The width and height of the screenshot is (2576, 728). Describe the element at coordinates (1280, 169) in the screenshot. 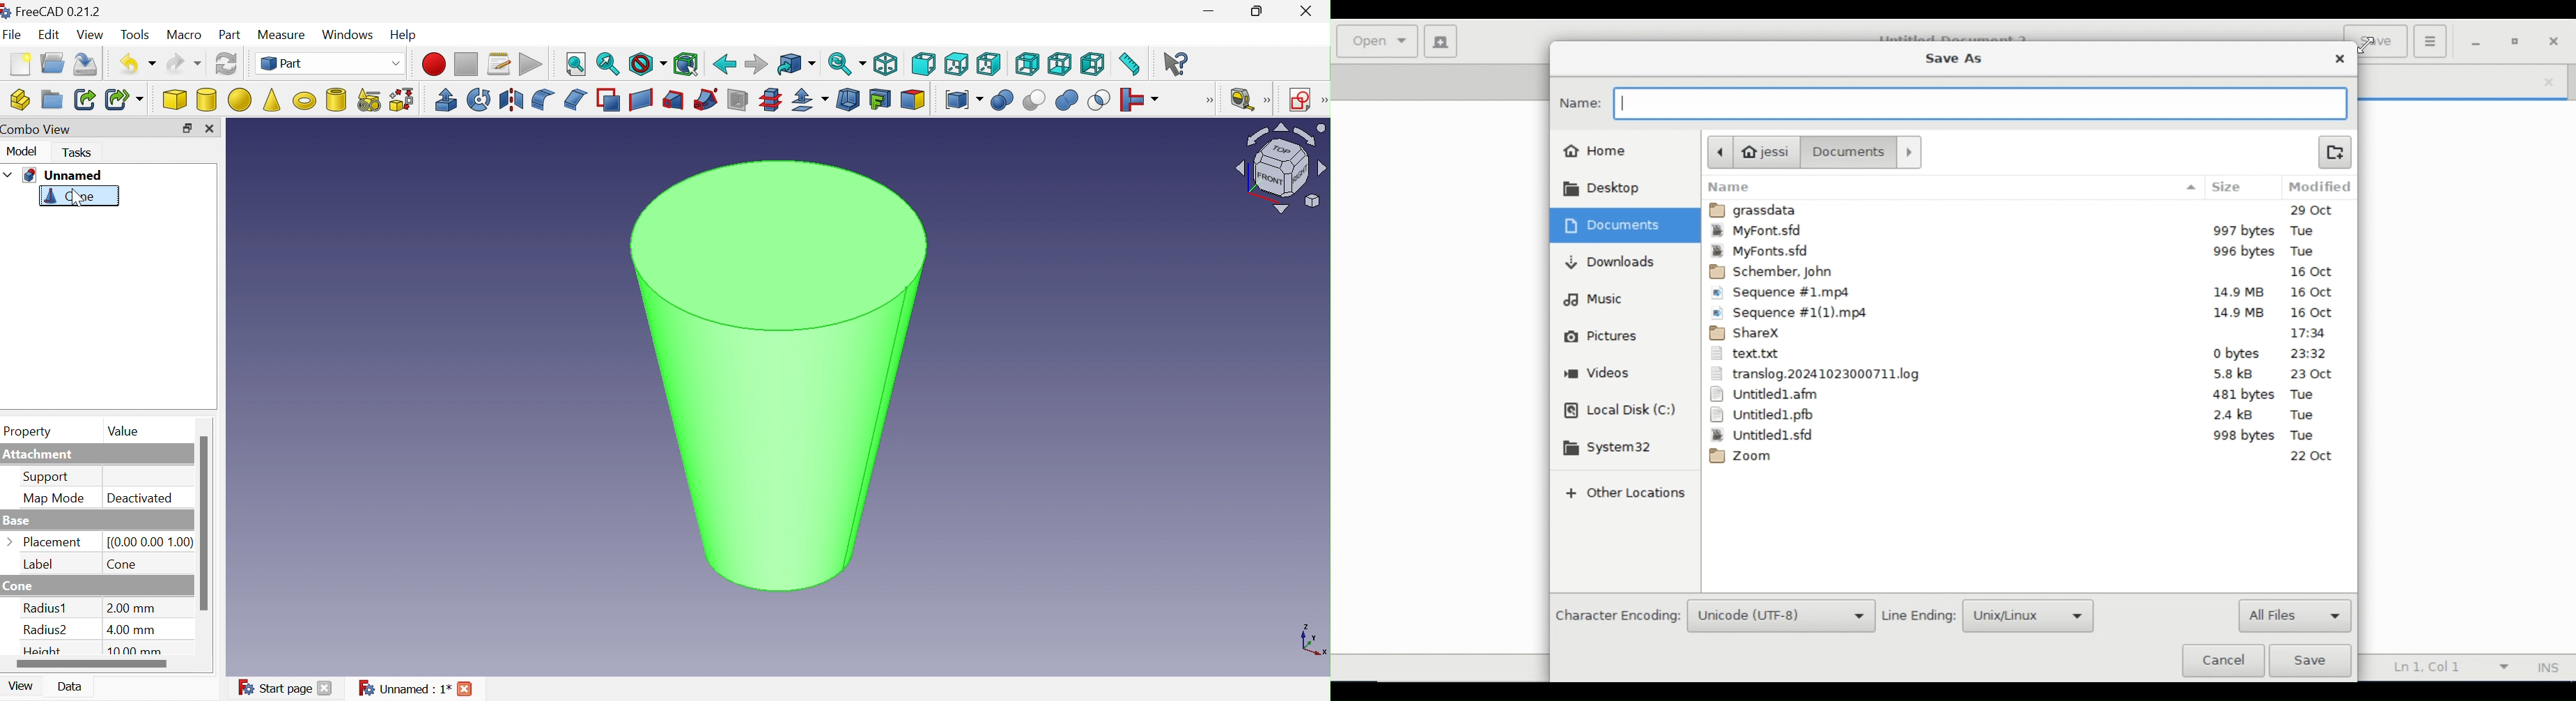

I see `Workbench layout` at that location.